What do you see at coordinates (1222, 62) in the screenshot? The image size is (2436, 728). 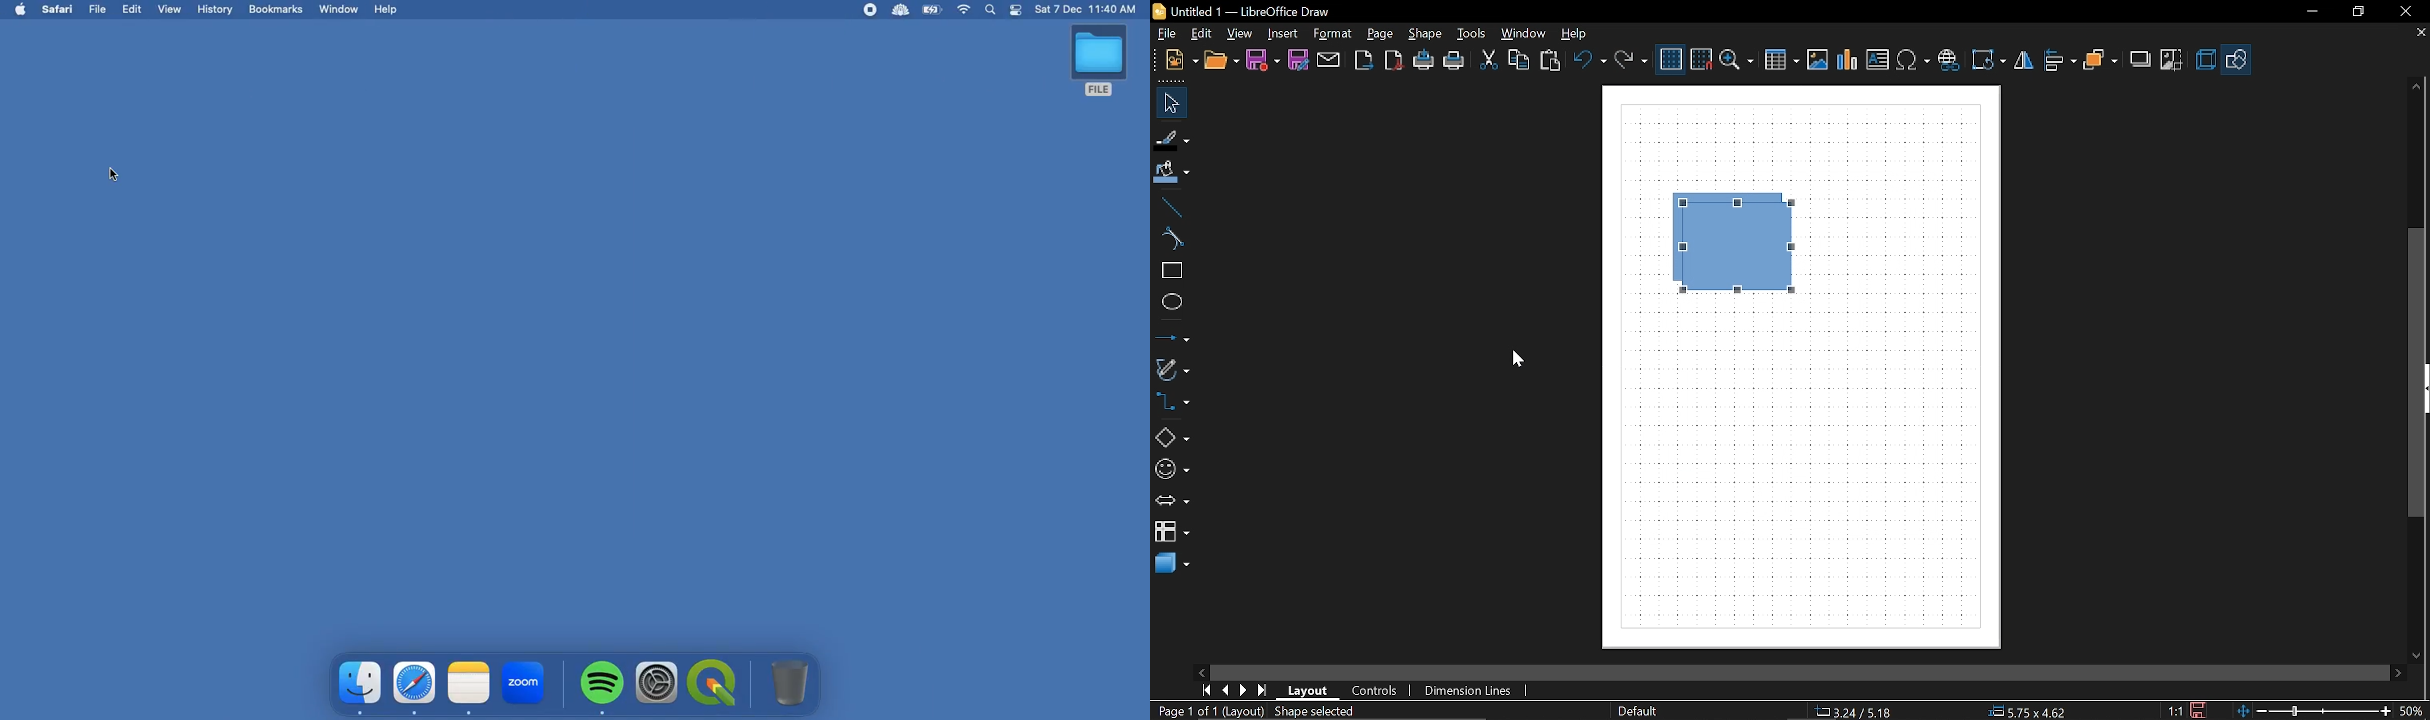 I see `Open` at bounding box center [1222, 62].